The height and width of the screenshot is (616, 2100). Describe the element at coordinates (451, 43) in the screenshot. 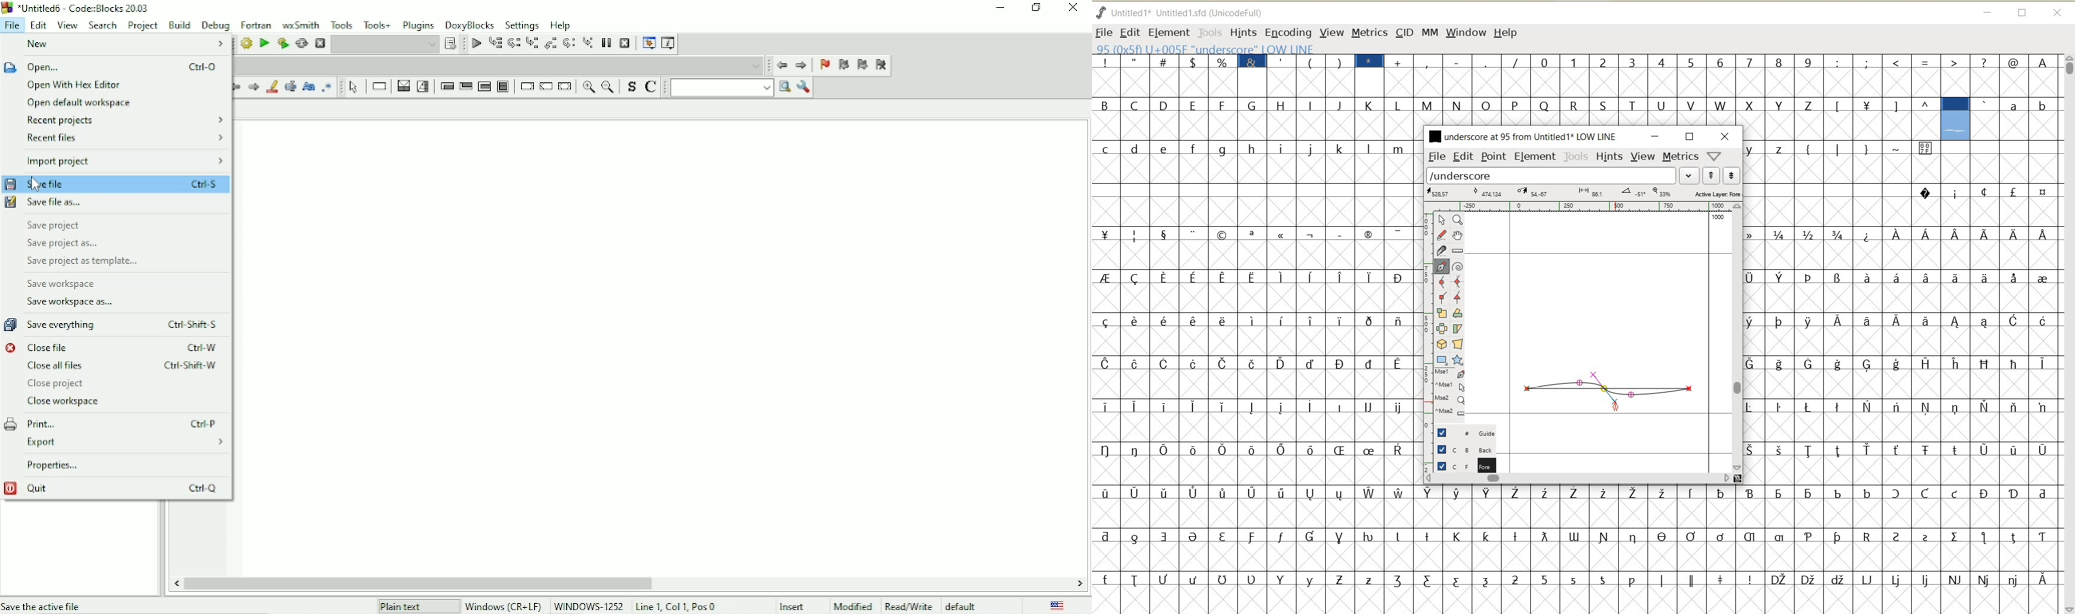

I see `Show the select target dialog` at that location.